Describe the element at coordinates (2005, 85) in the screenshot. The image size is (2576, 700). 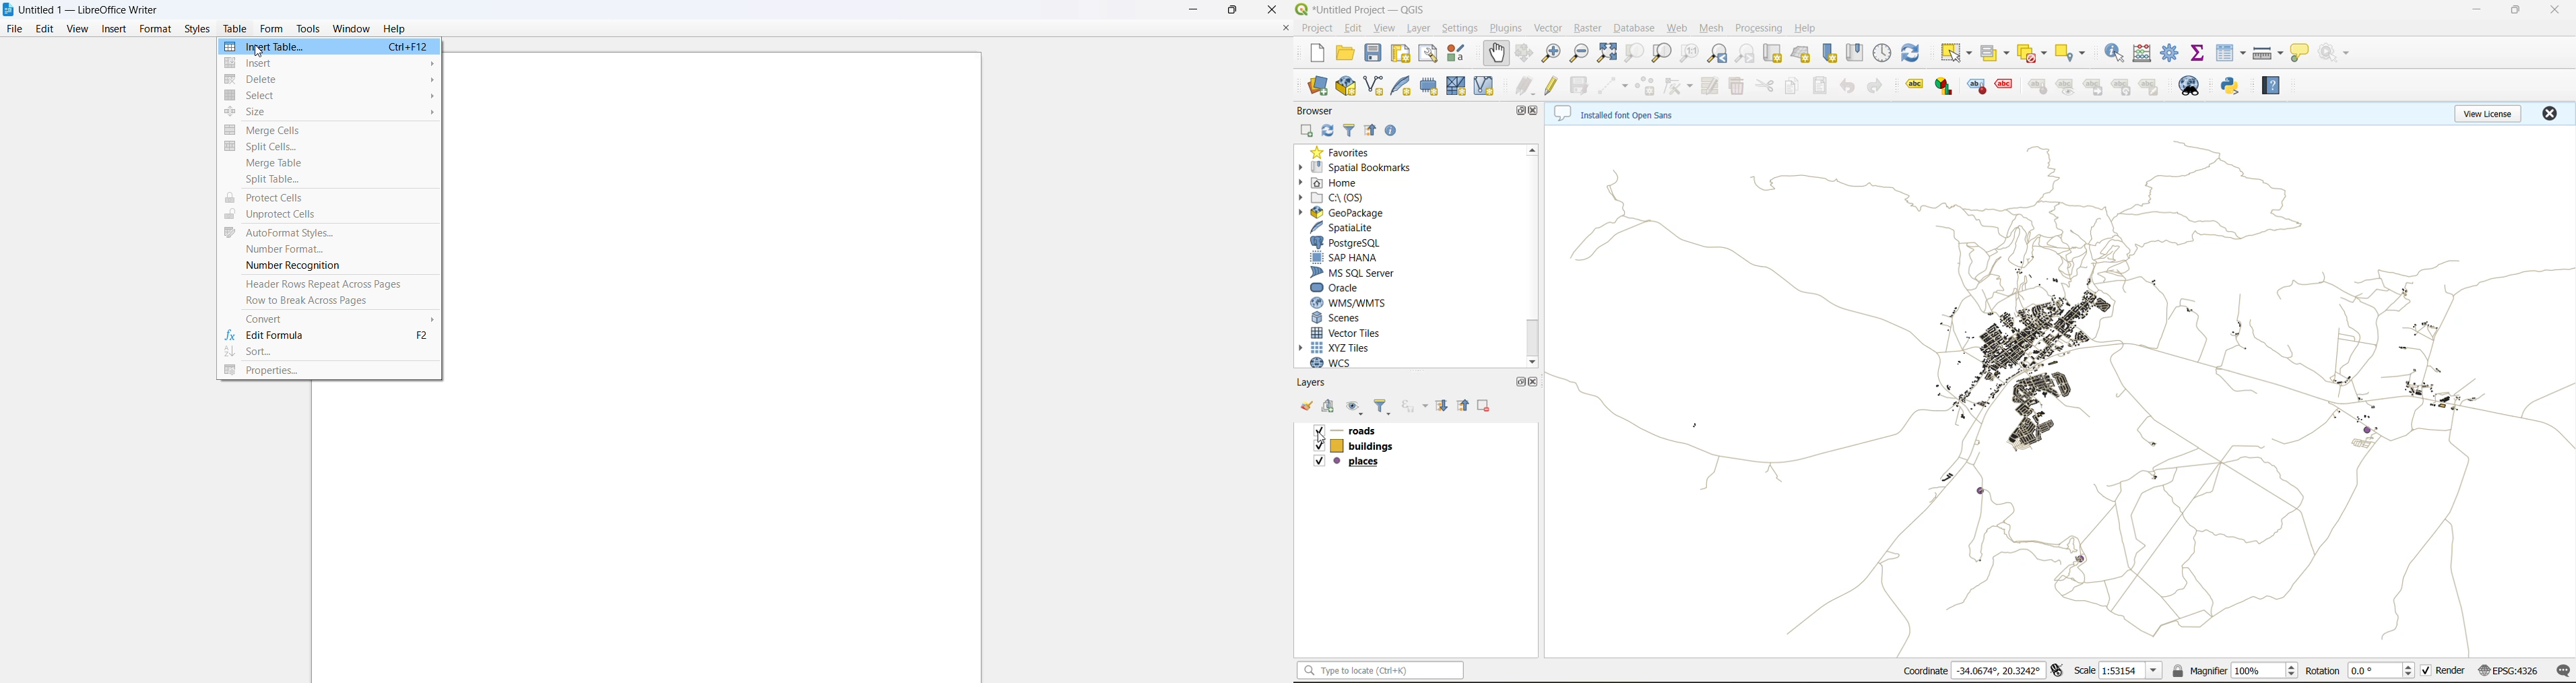
I see `labels toolbar 4` at that location.